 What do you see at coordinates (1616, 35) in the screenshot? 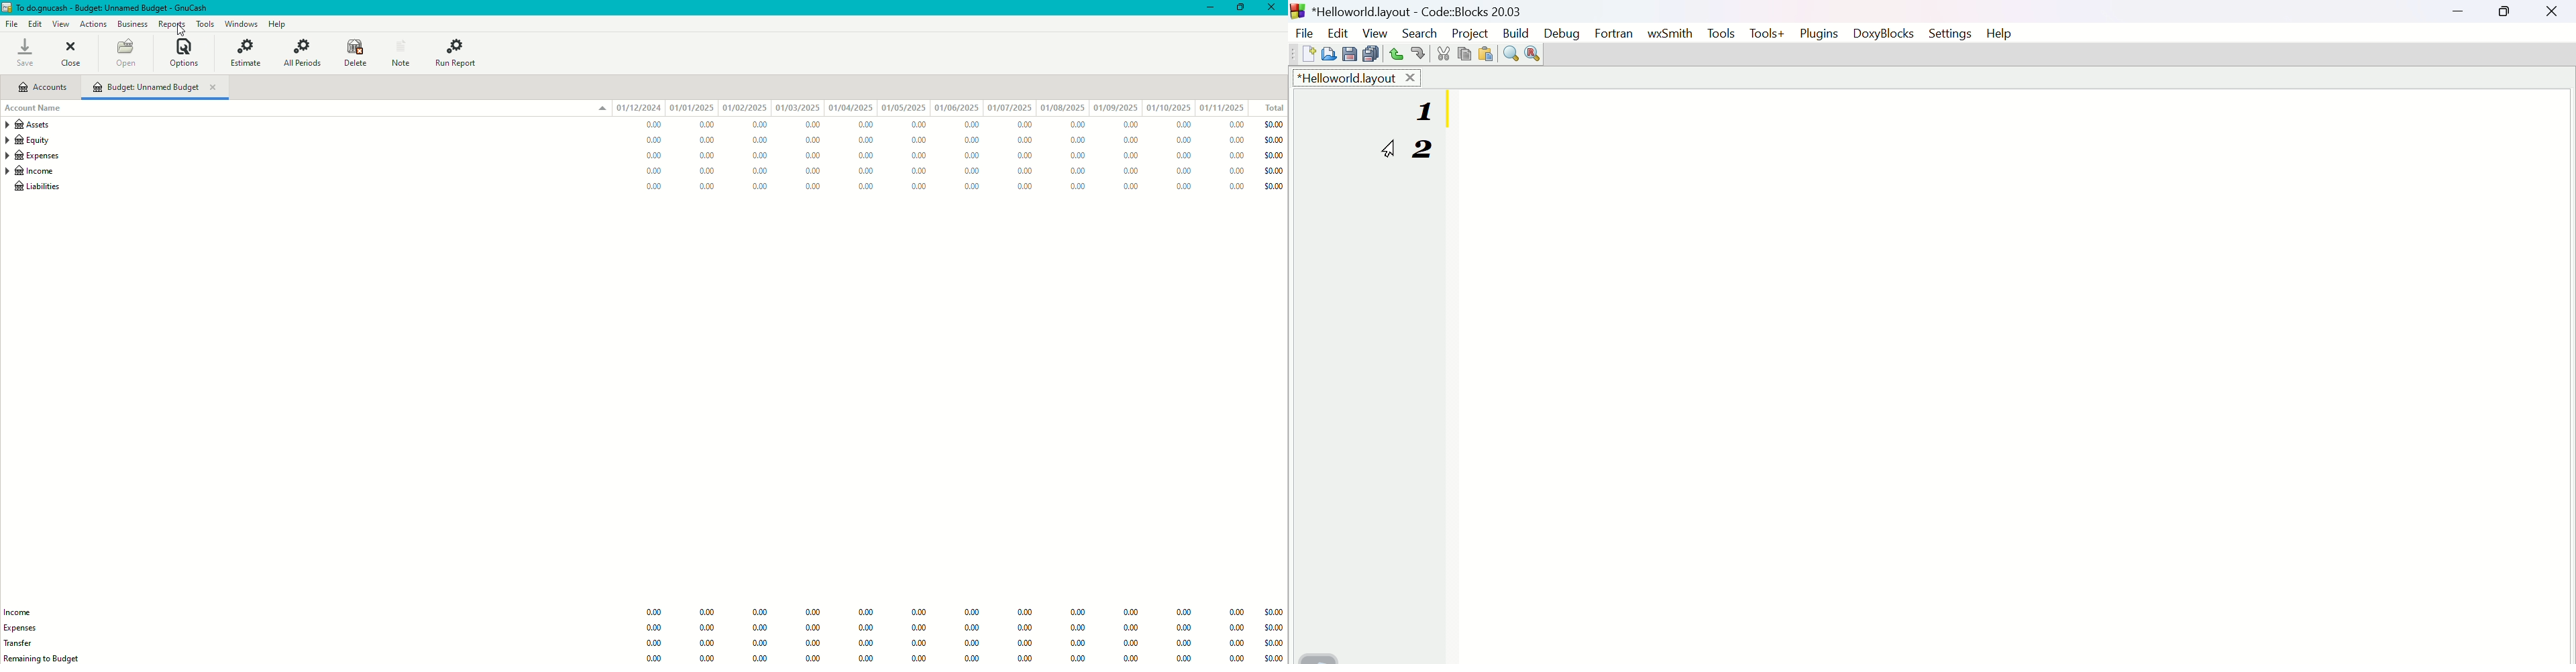
I see `Fortran` at bounding box center [1616, 35].